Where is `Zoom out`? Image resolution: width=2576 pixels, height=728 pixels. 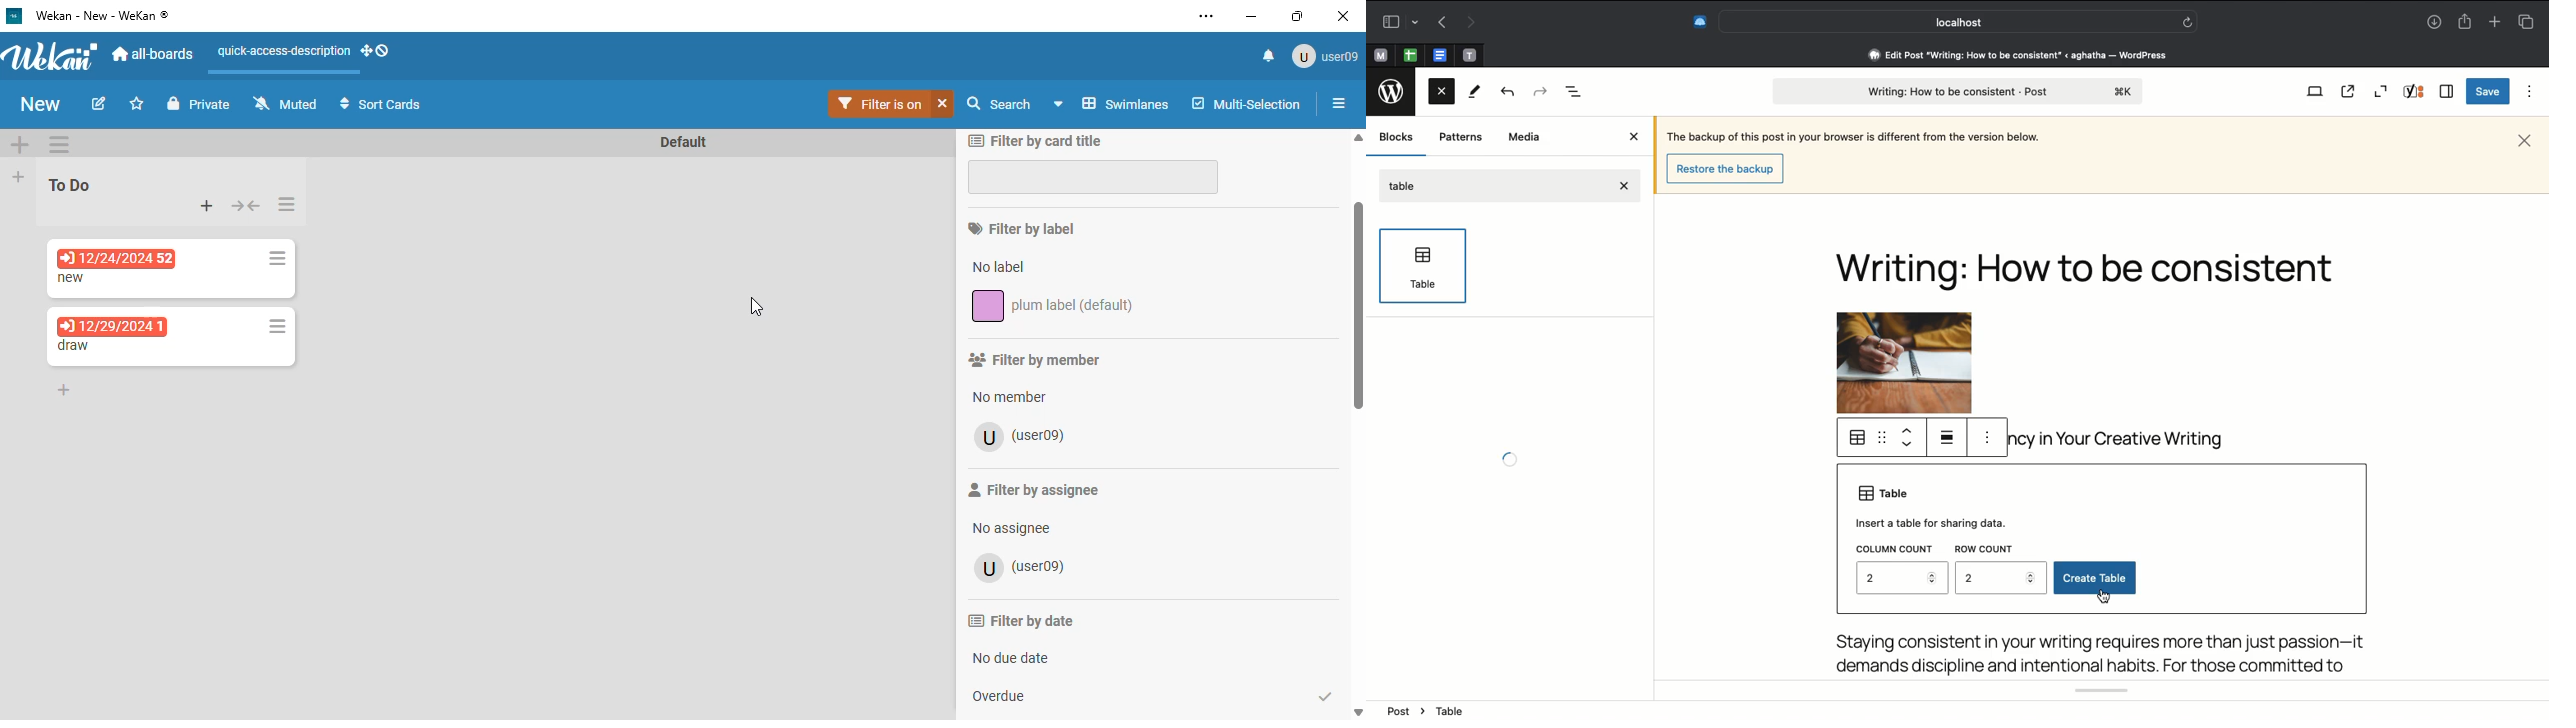
Zoom out is located at coordinates (2384, 90).